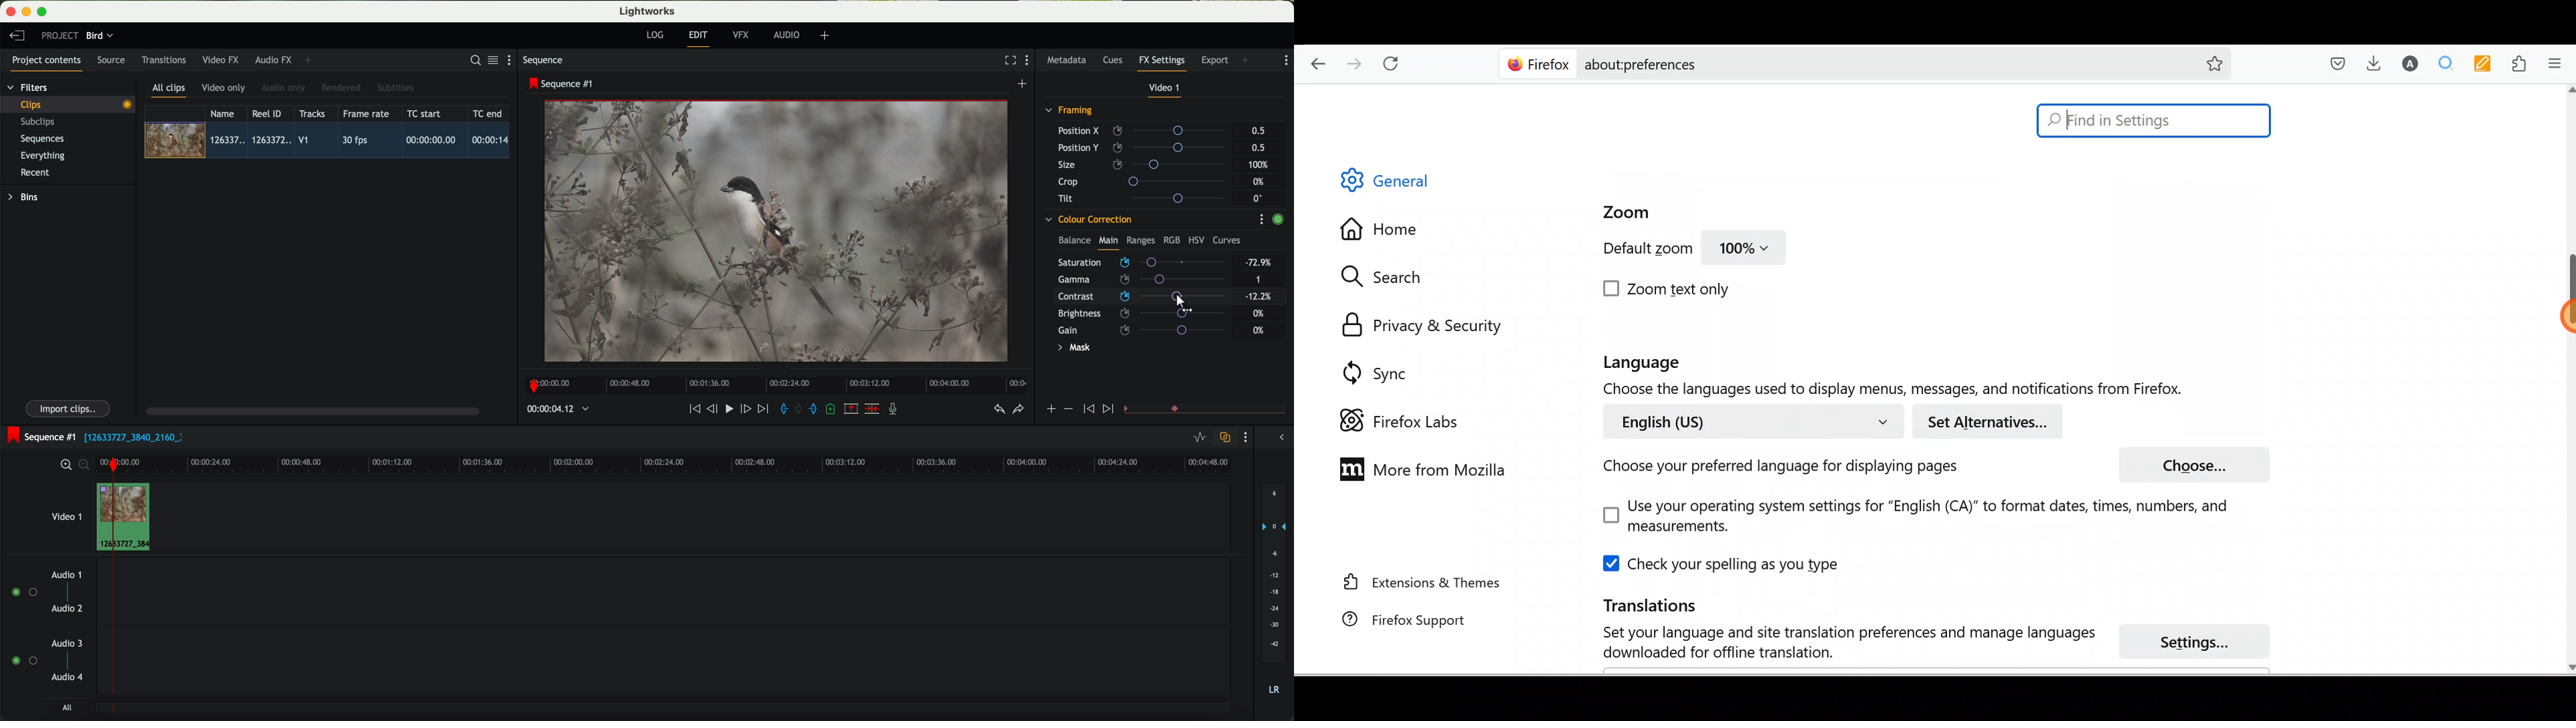 This screenshot has height=728, width=2576. Describe the element at coordinates (1669, 289) in the screenshot. I see `Zoom text only` at that location.